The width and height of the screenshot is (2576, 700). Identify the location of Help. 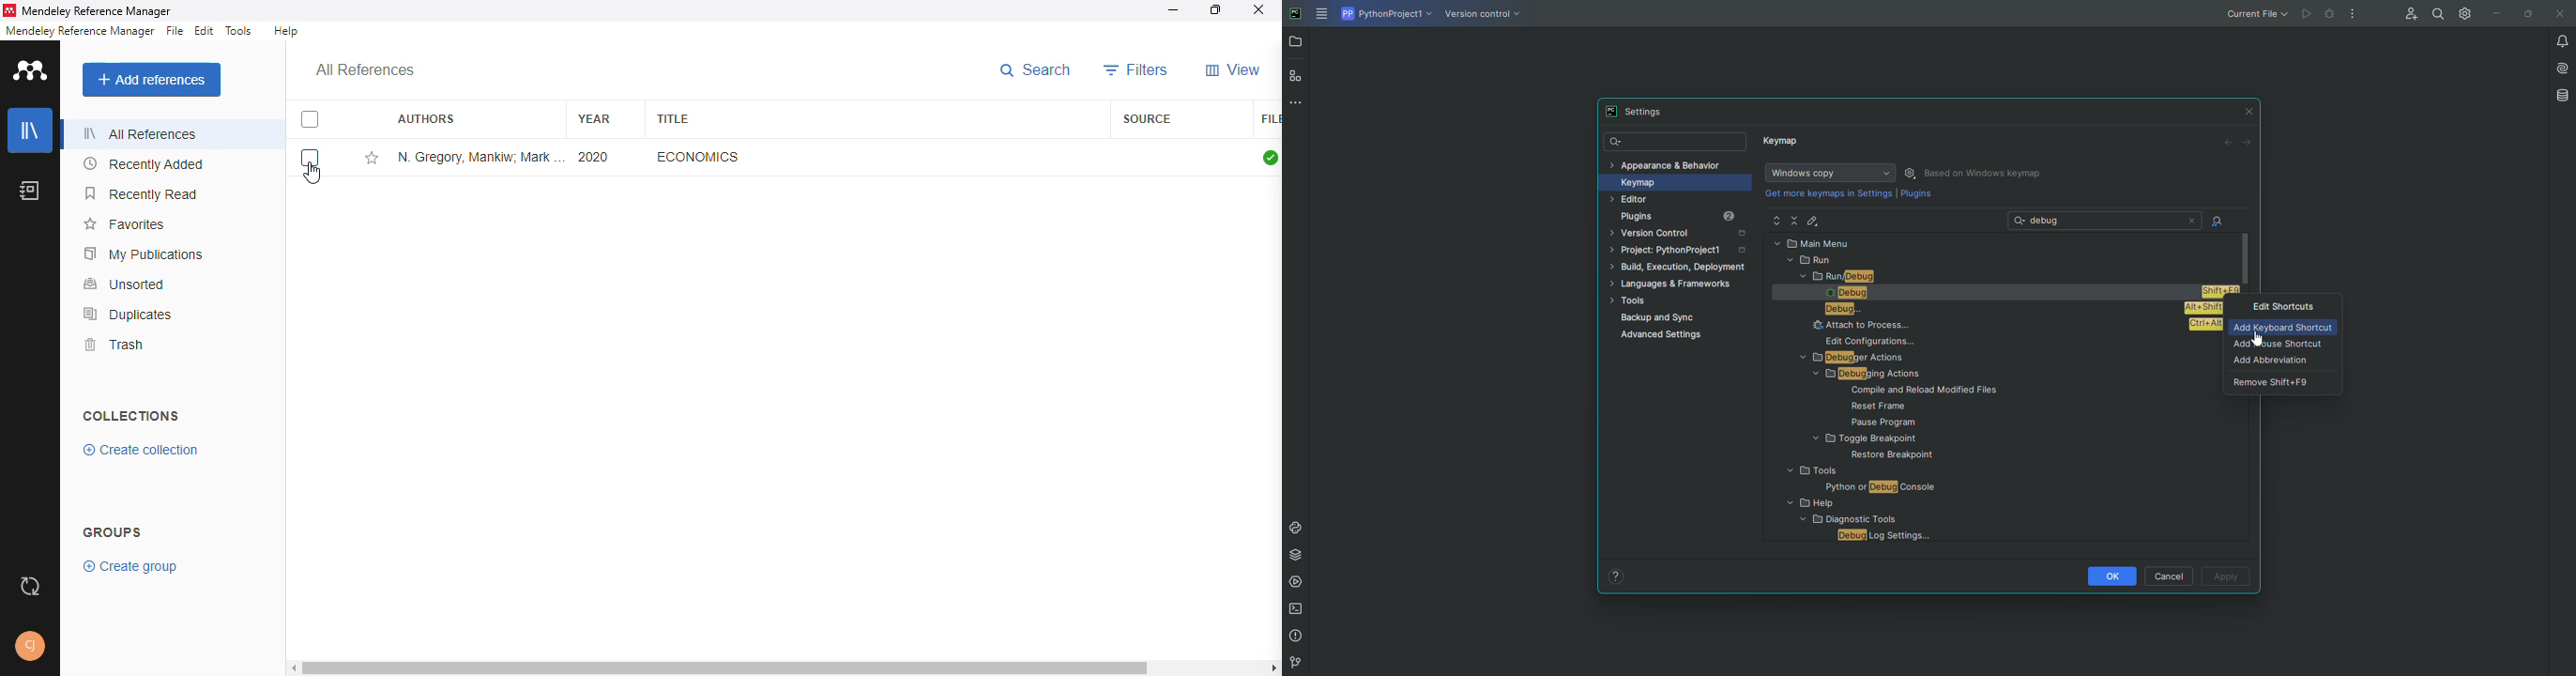
(1616, 575).